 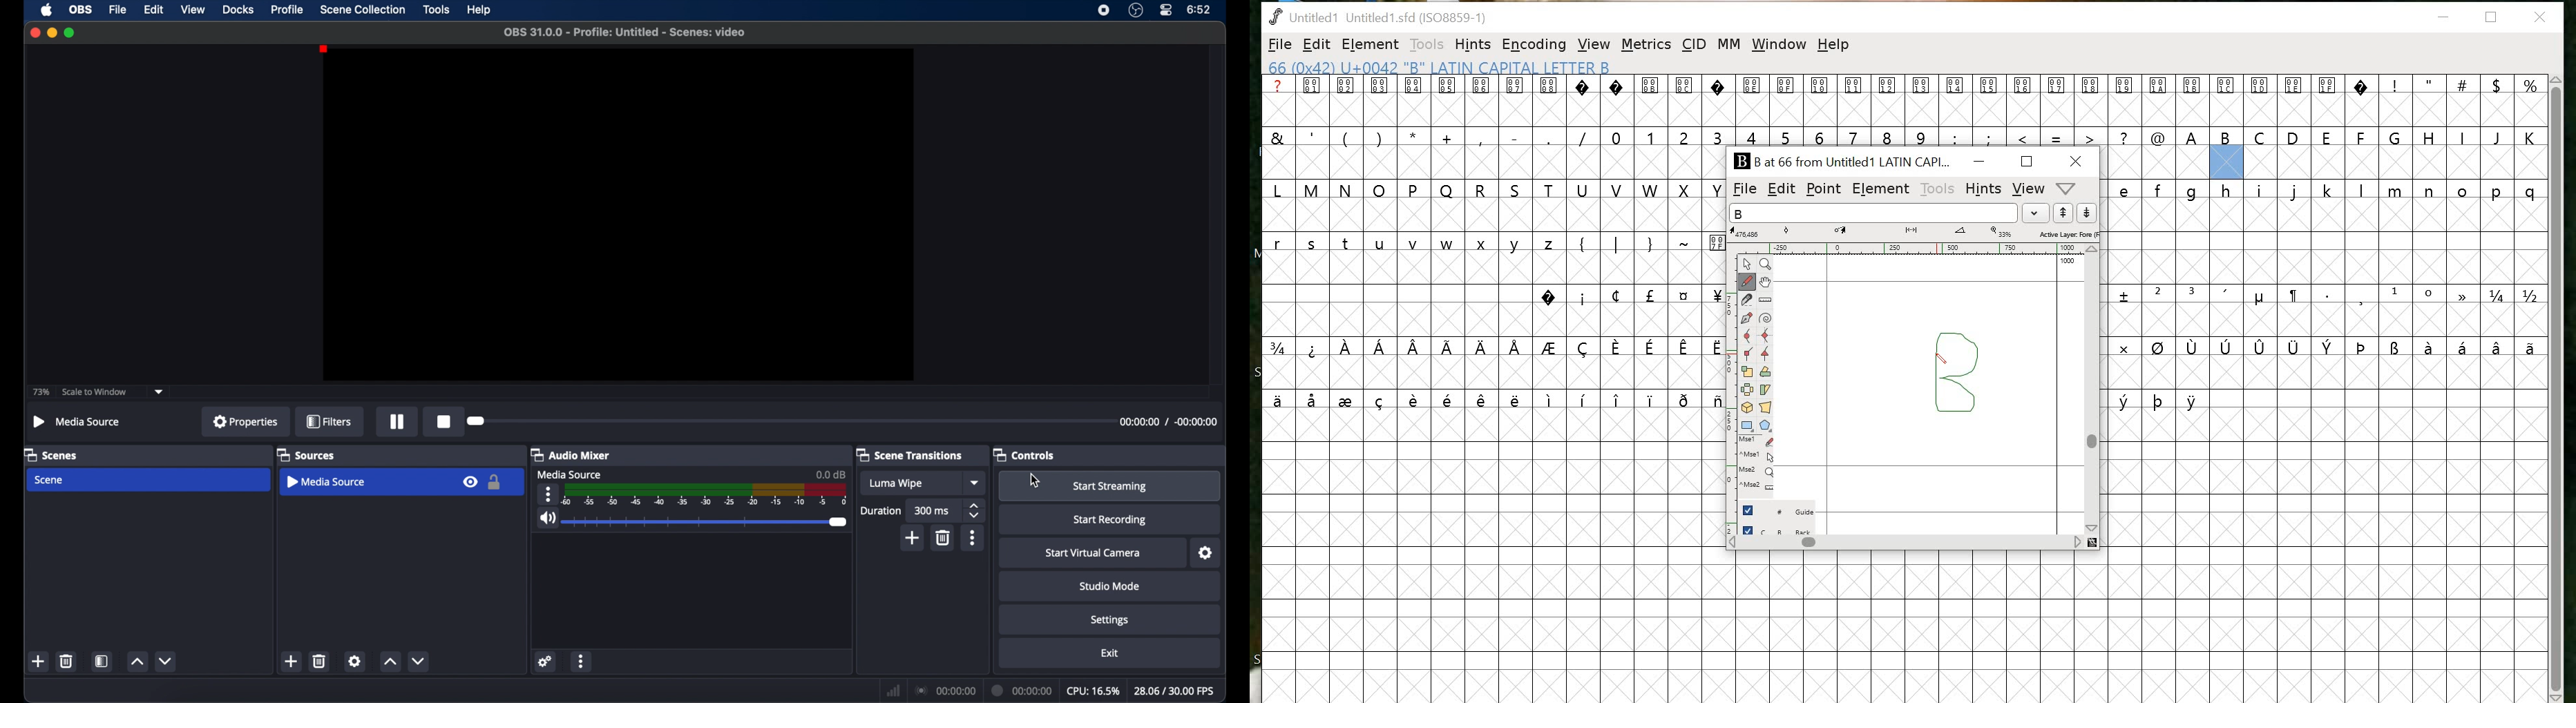 I want to click on edit, so click(x=153, y=9).